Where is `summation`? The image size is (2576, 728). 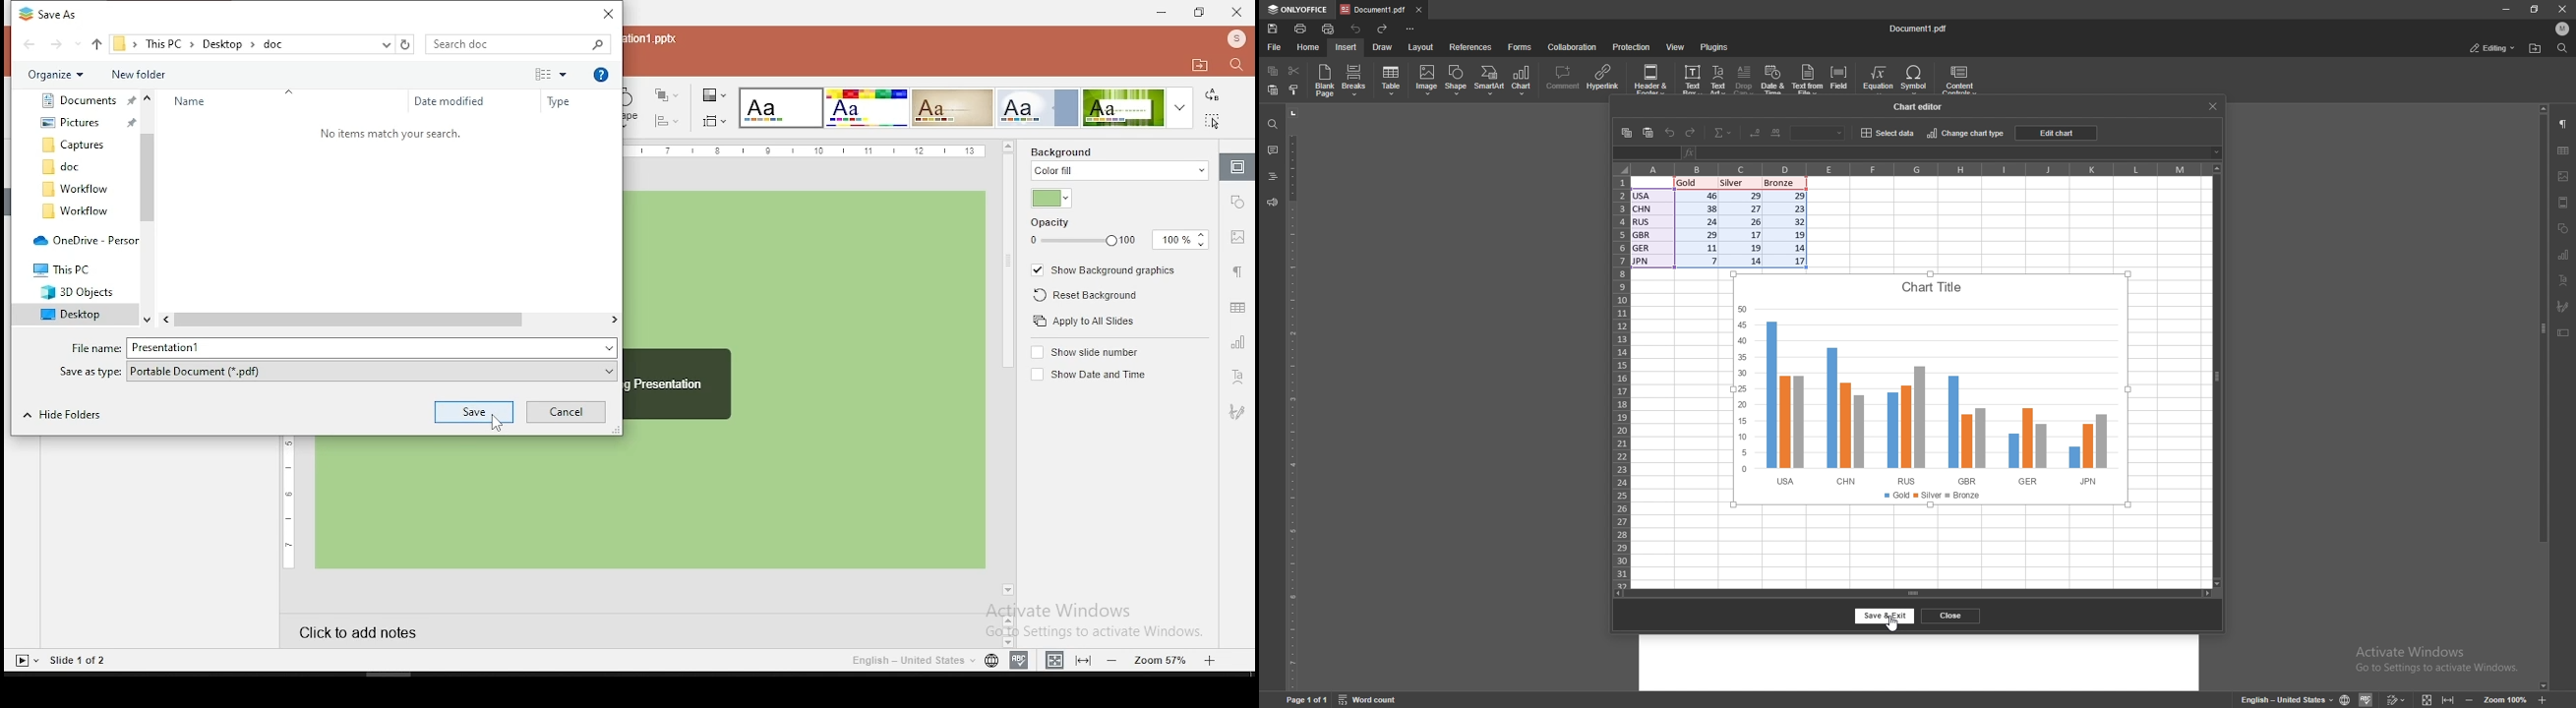
summation is located at coordinates (1724, 132).